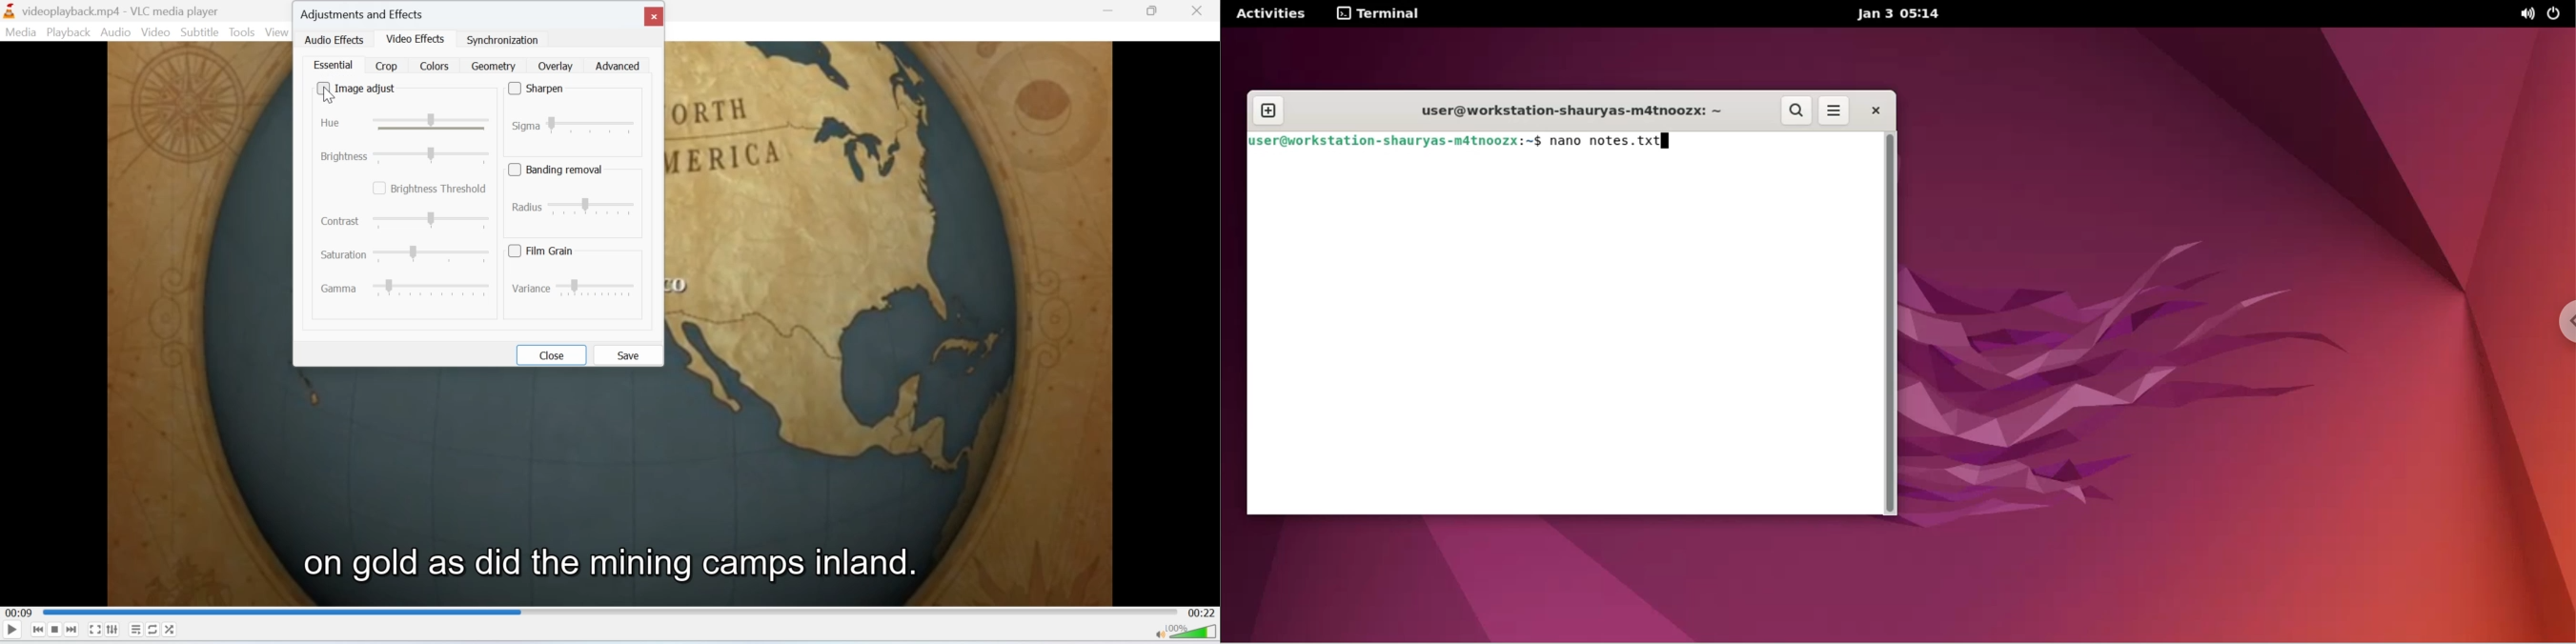  Describe the element at coordinates (575, 207) in the screenshot. I see `radius` at that location.